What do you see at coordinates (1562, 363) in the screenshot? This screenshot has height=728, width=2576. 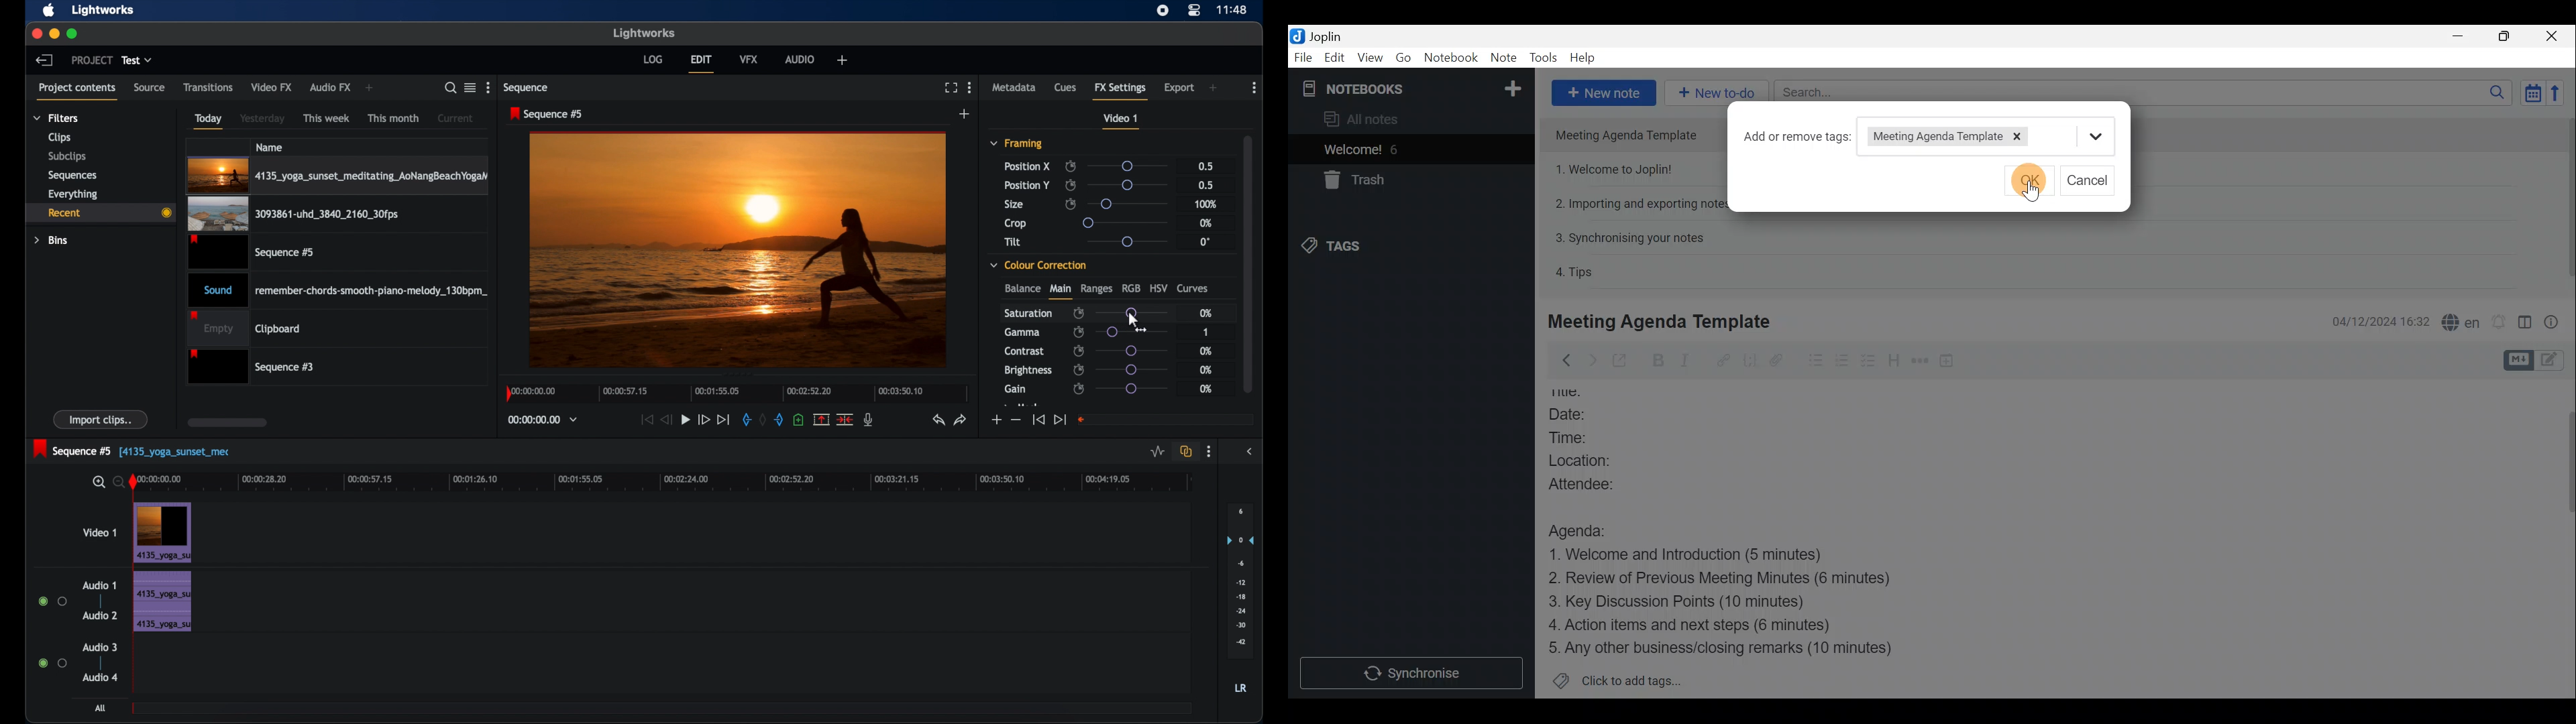 I see `Back` at bounding box center [1562, 363].